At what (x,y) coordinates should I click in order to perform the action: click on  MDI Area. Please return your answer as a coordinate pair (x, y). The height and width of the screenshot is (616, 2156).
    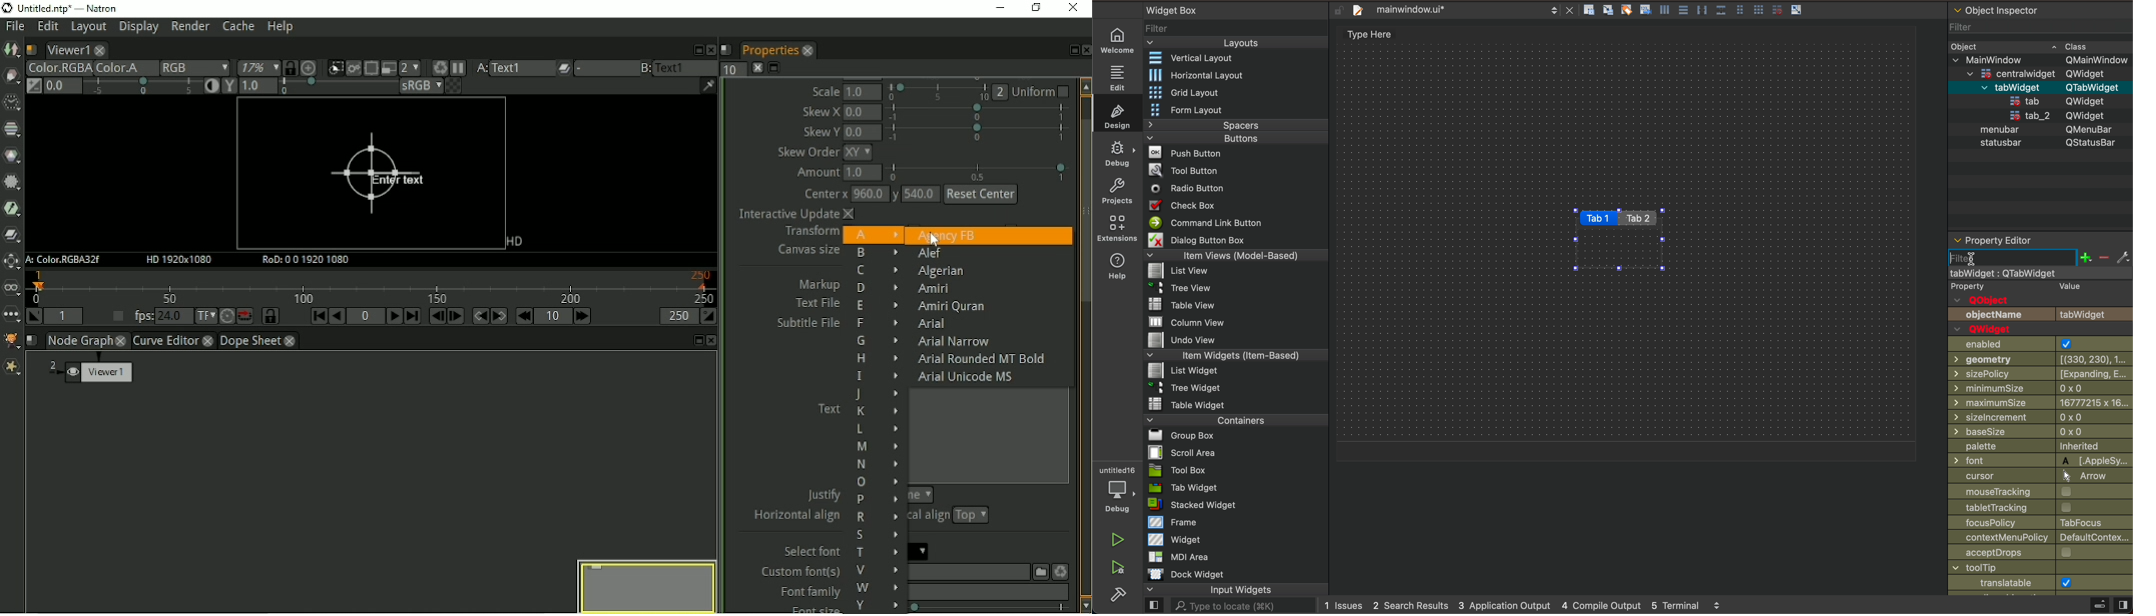
    Looking at the image, I should click on (1185, 557).